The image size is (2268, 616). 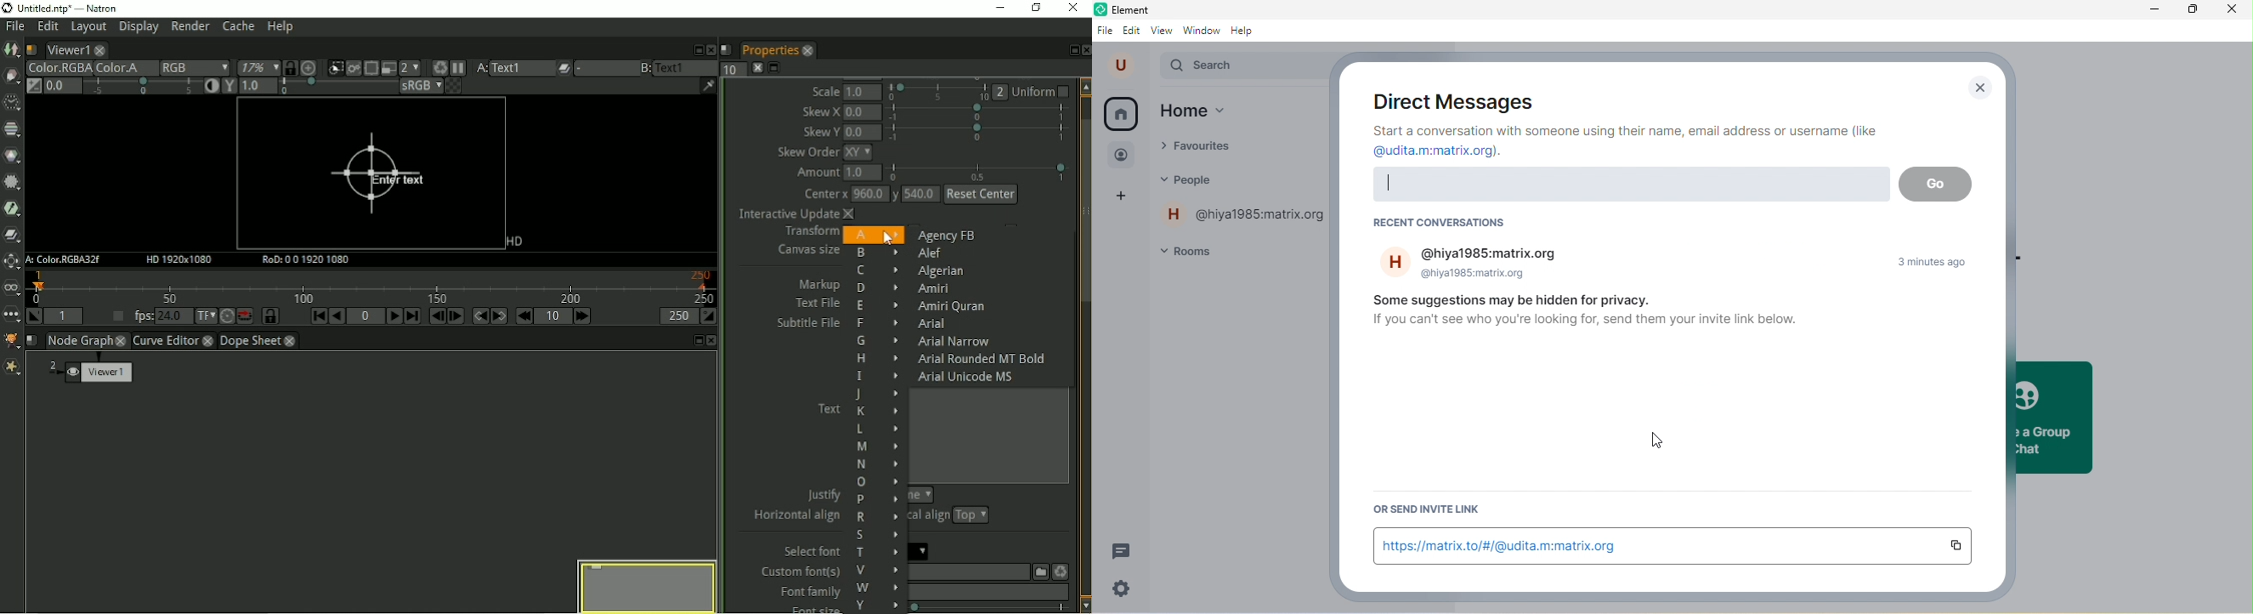 I want to click on search, so click(x=1245, y=67).